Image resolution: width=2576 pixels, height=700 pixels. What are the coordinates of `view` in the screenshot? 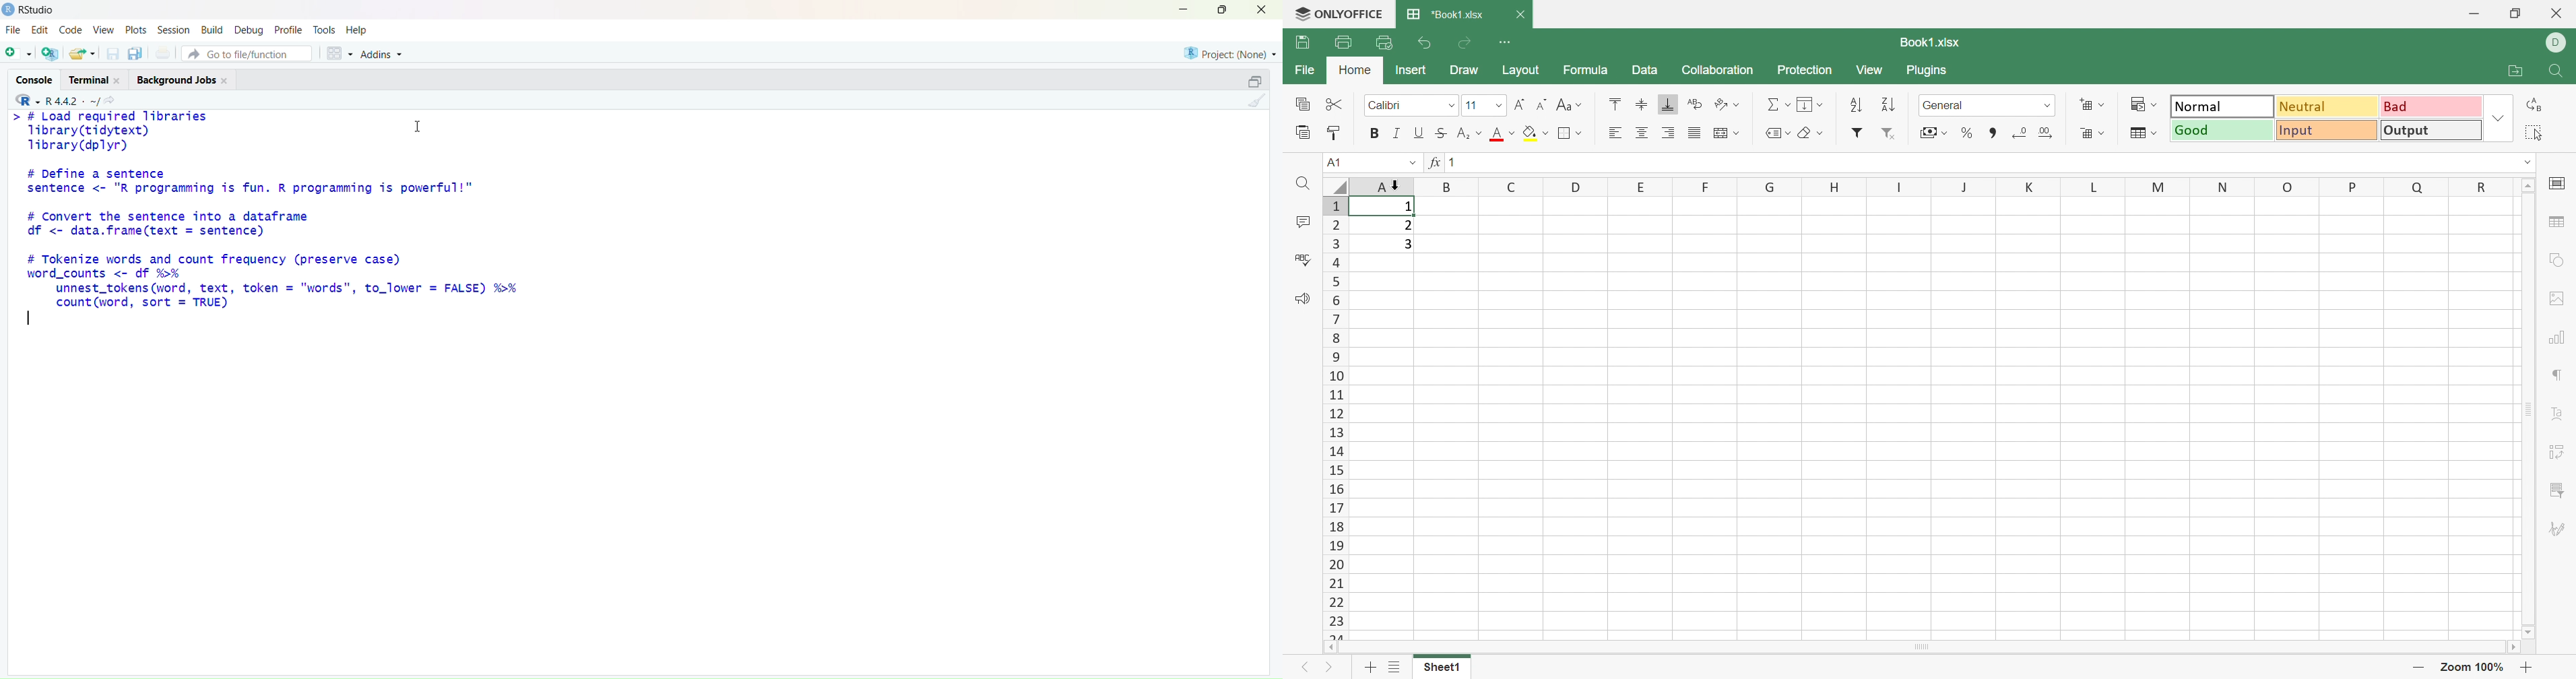 It's located at (105, 29).